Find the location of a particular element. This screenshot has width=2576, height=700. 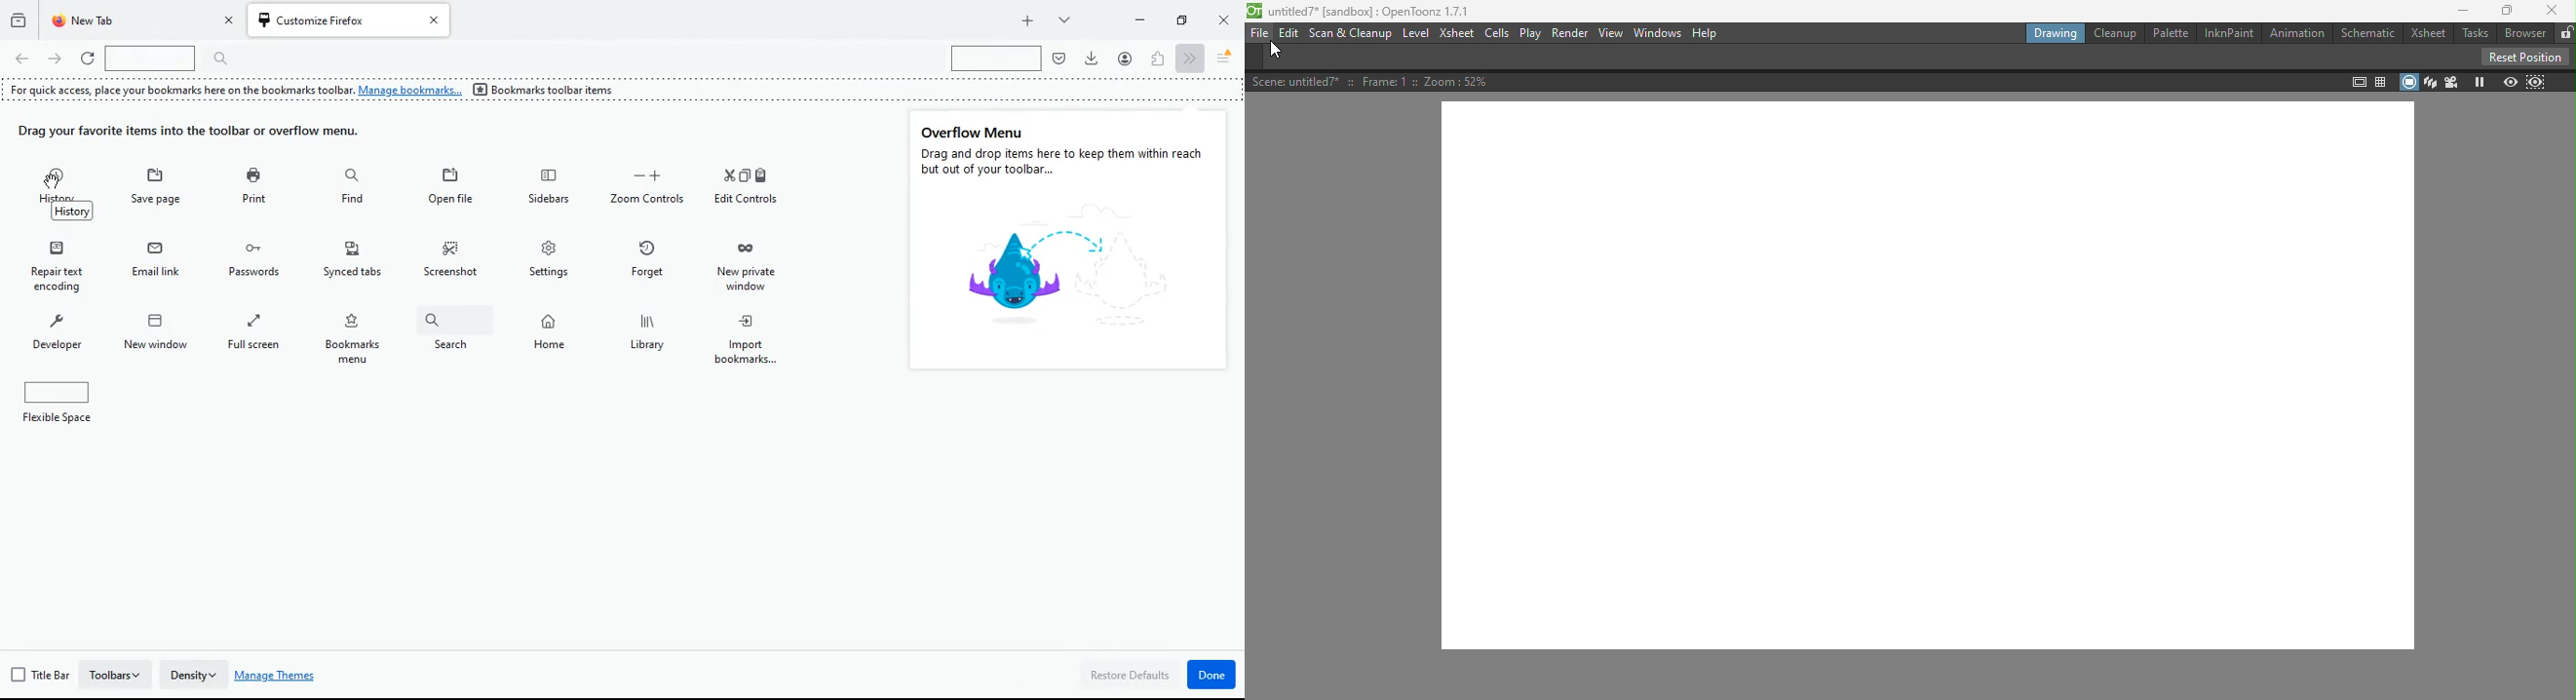

bookmarks is located at coordinates (358, 339).